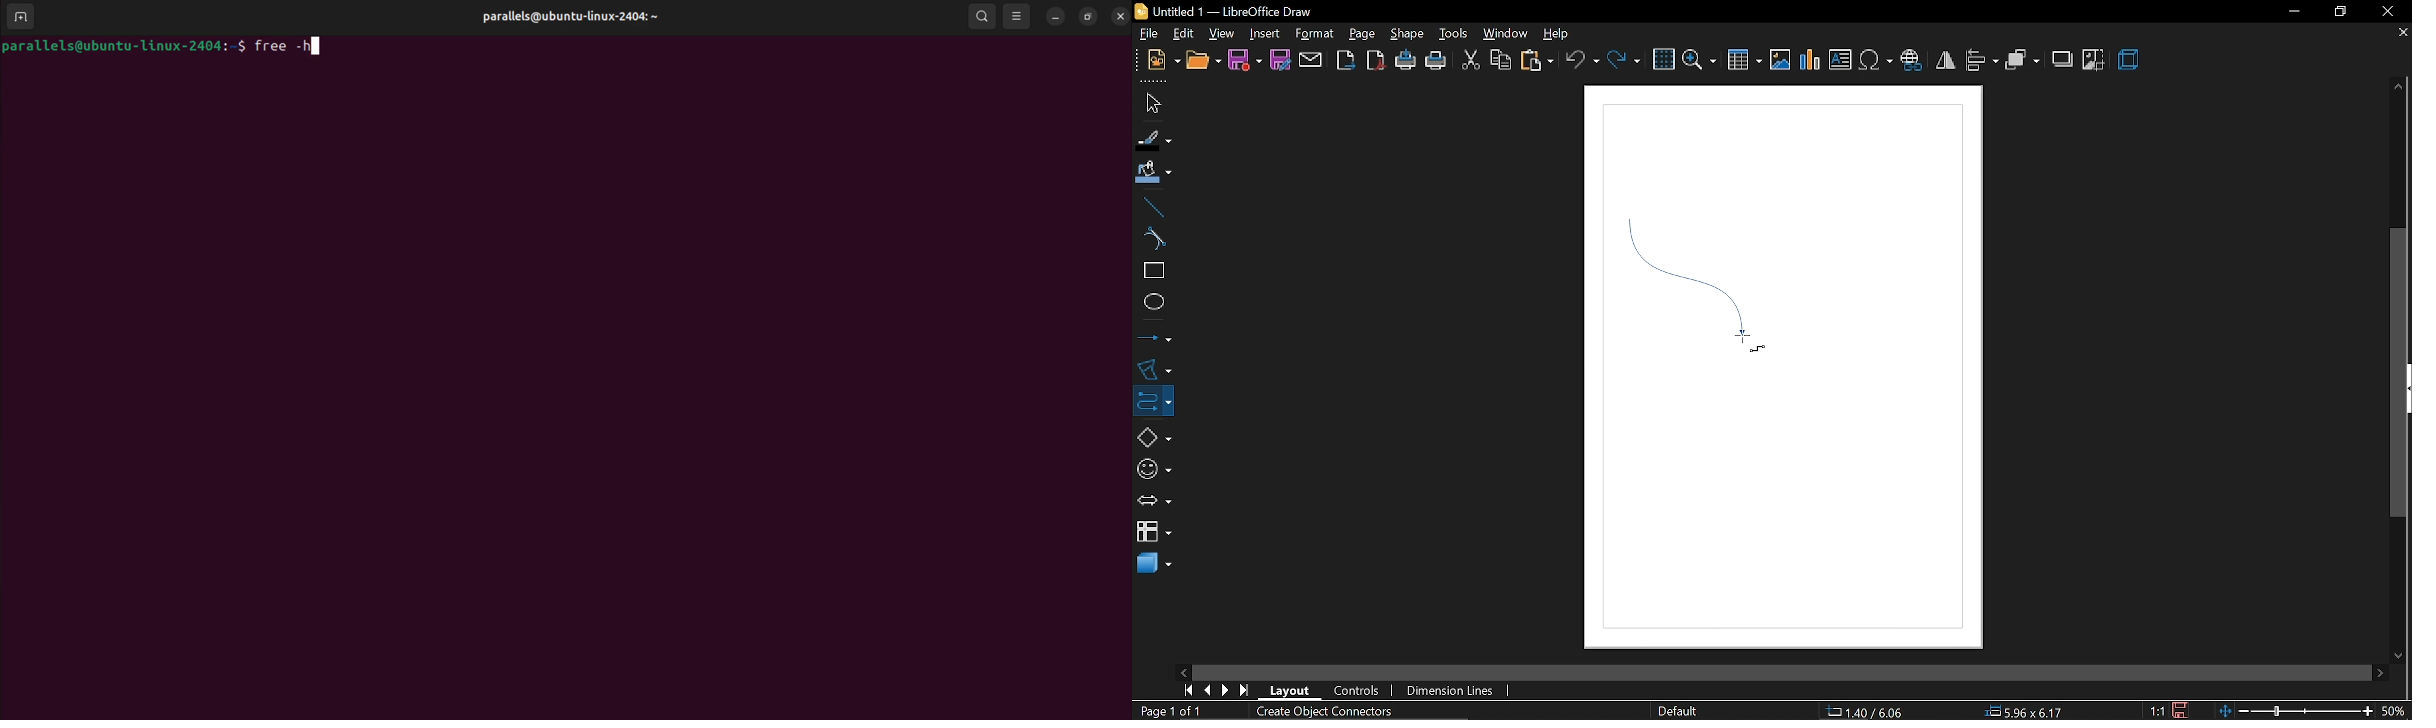  I want to click on file, so click(1145, 33).